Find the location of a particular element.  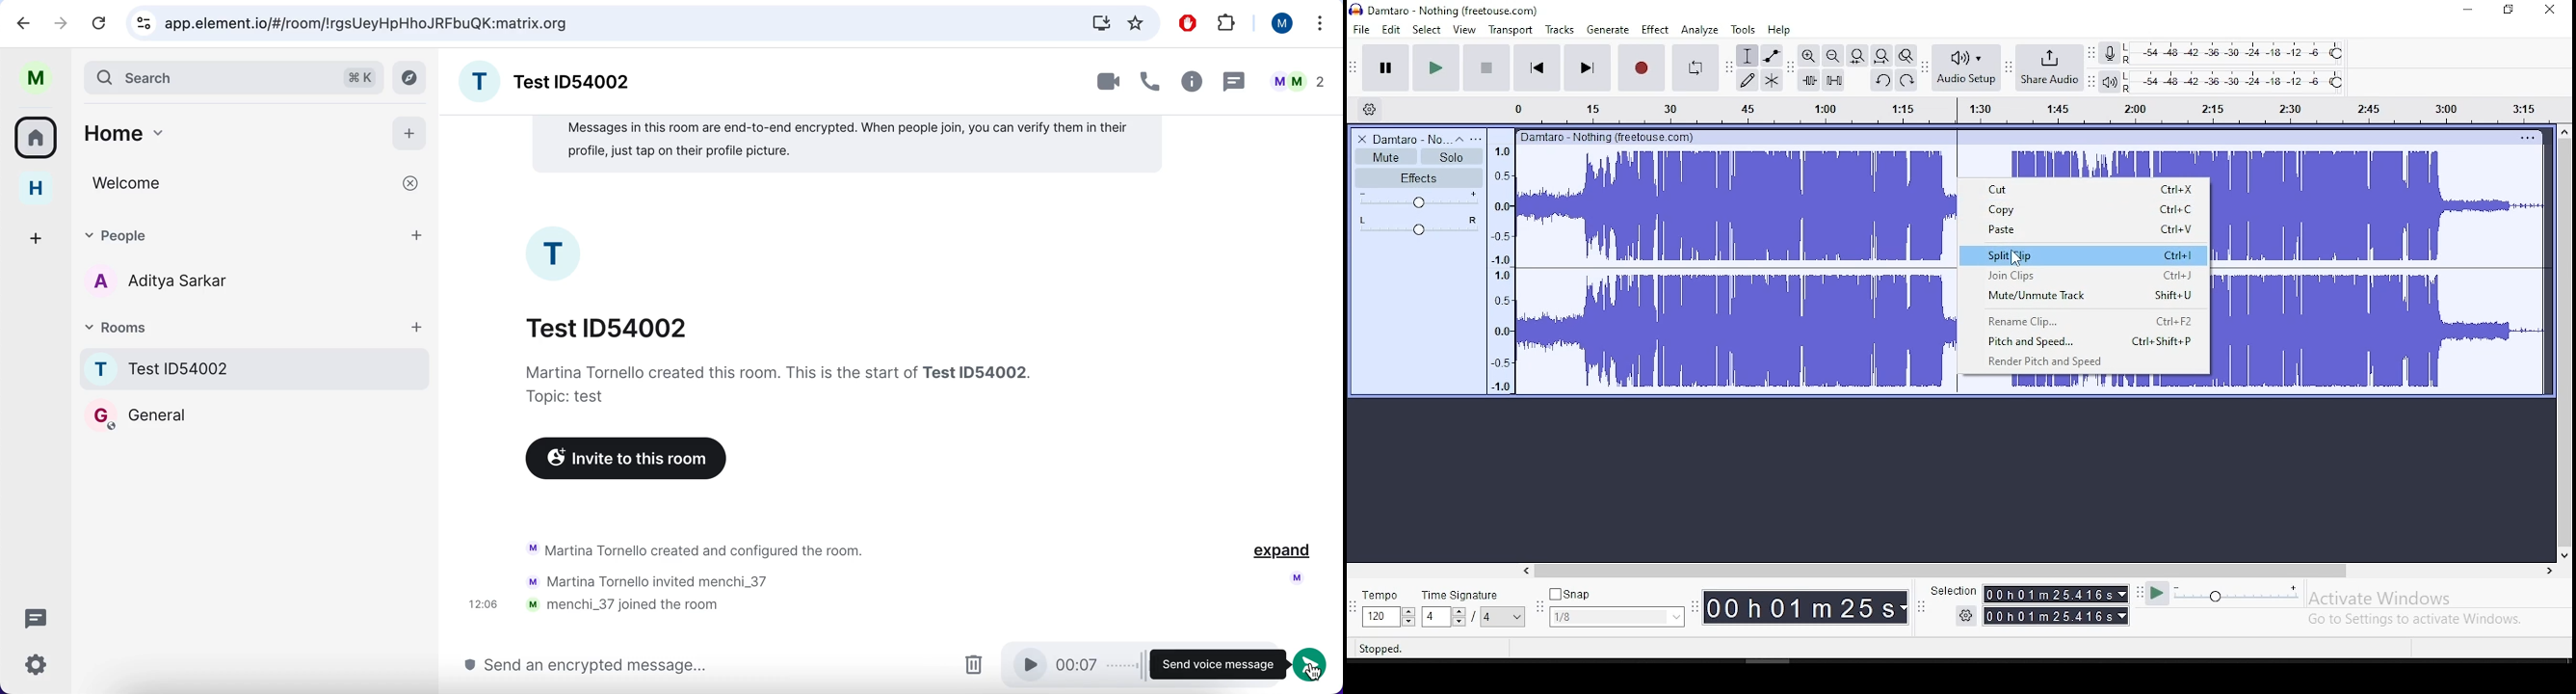

effect is located at coordinates (1655, 29).